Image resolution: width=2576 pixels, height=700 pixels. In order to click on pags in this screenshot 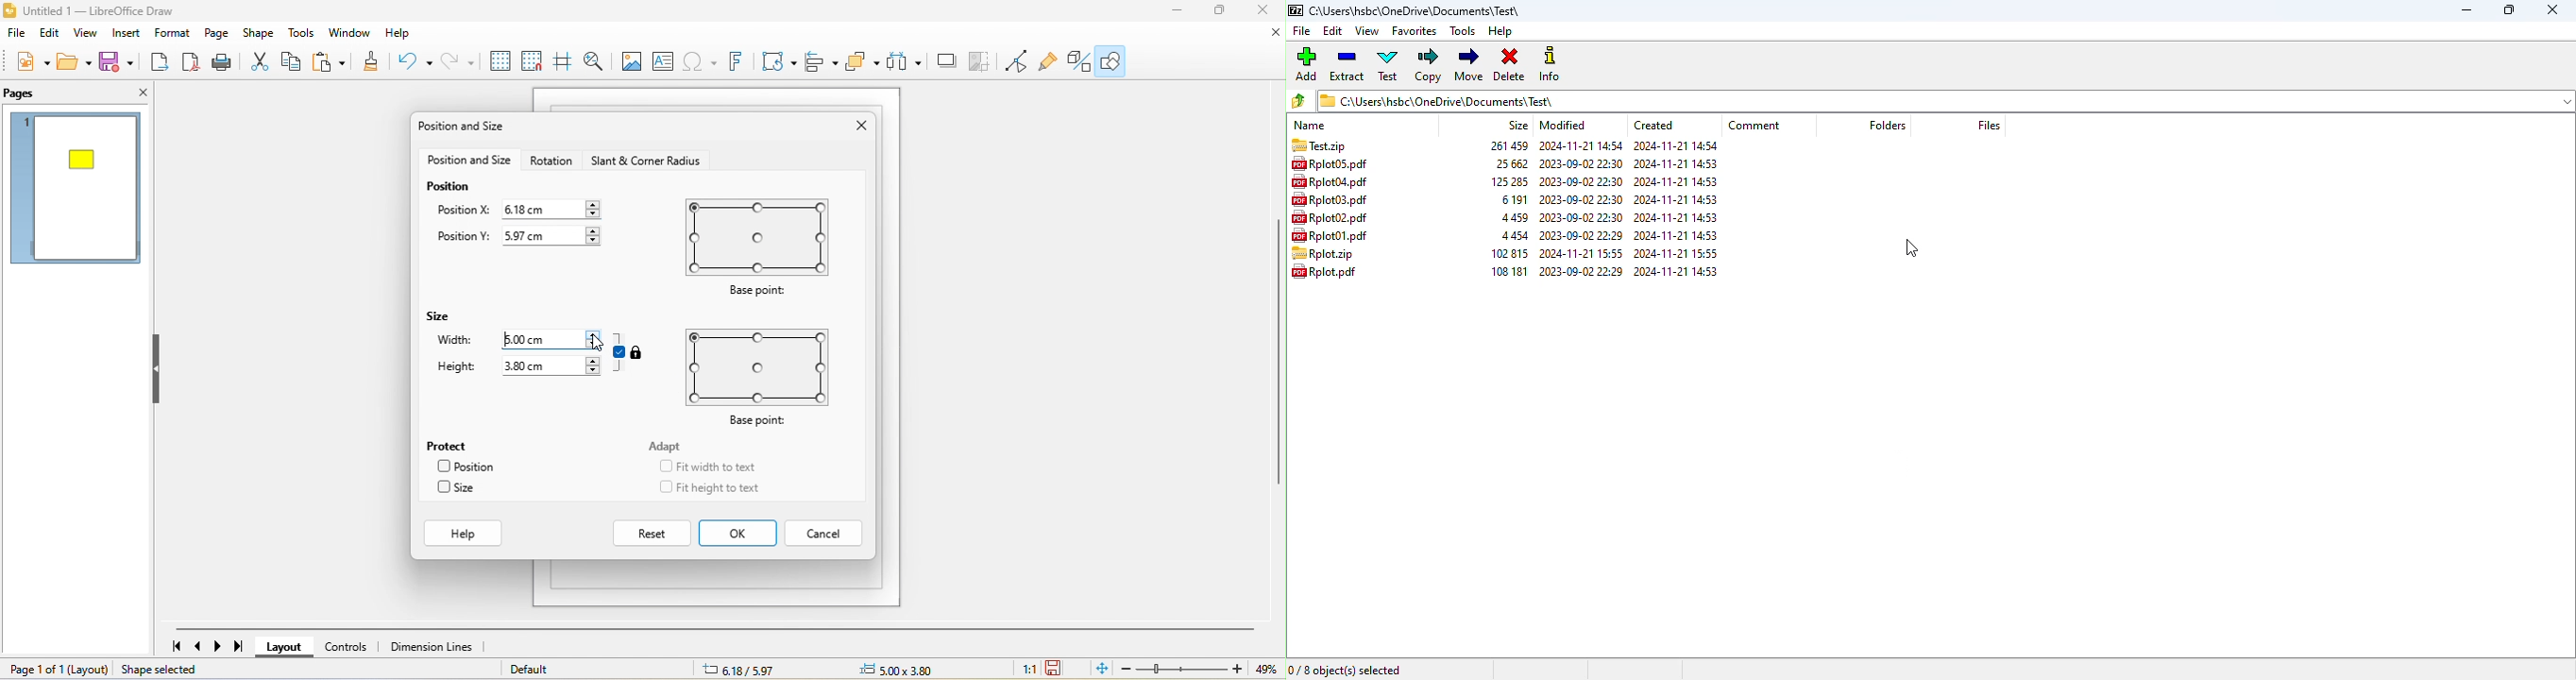, I will do `click(24, 94)`.